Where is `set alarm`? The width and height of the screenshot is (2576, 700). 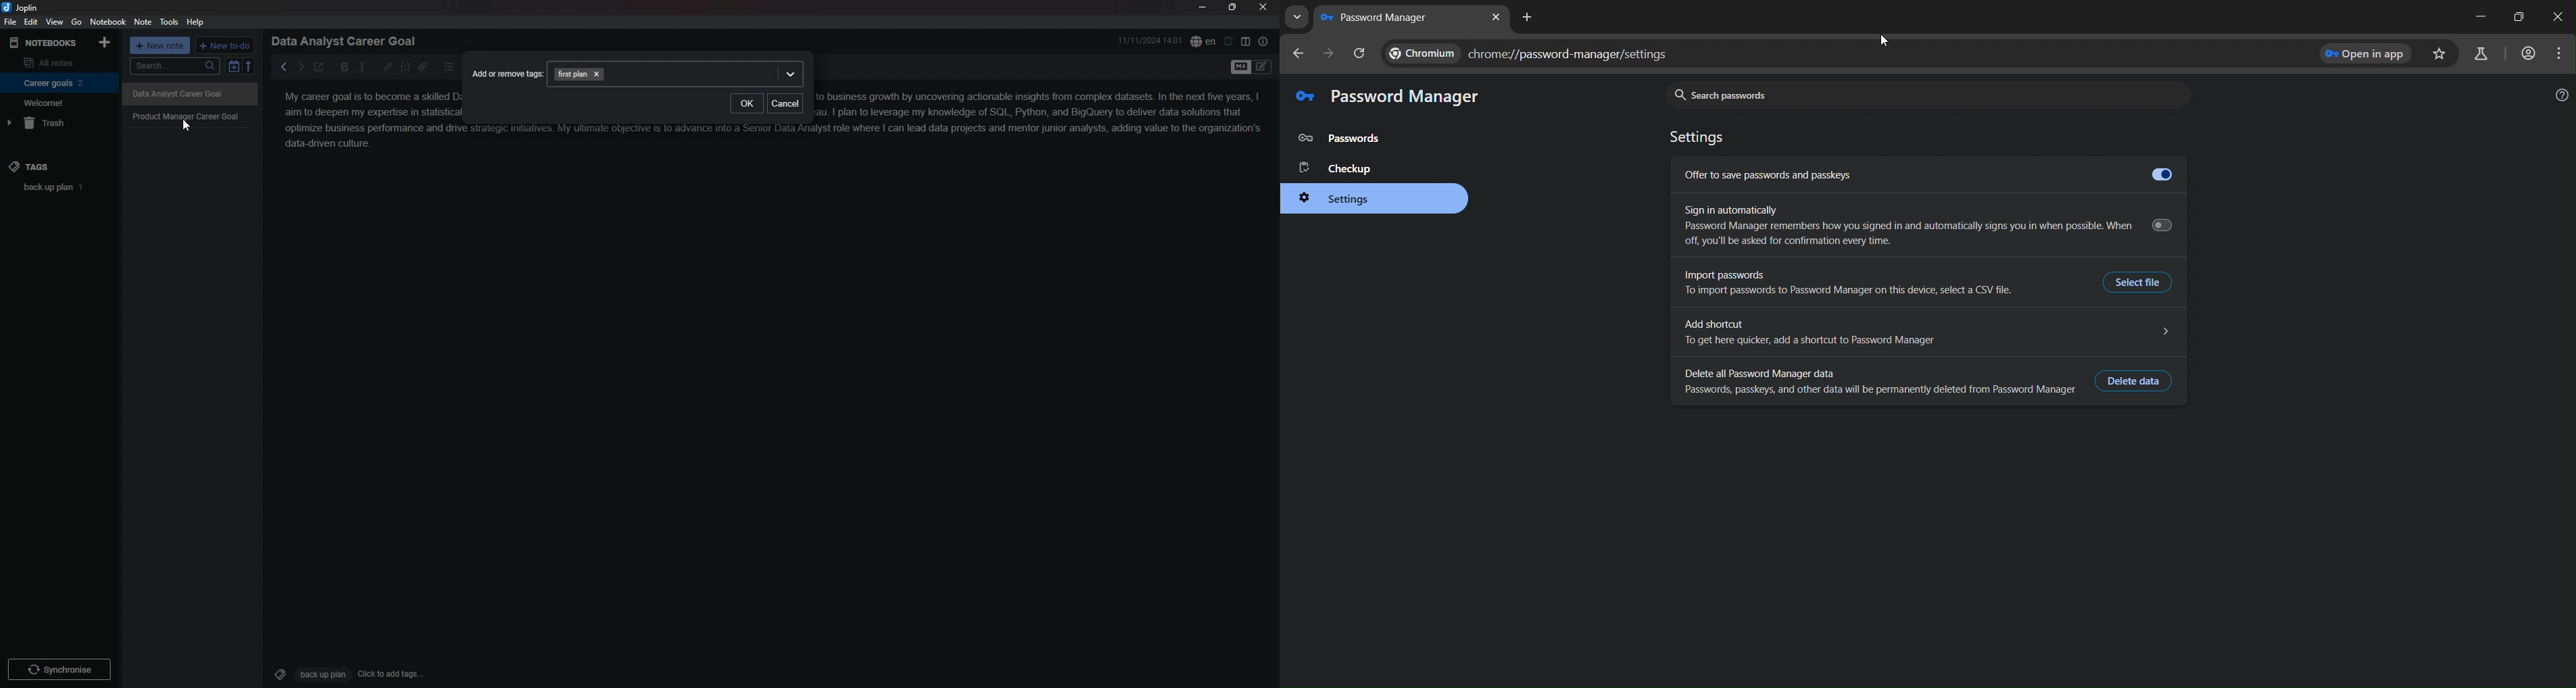
set alarm is located at coordinates (1230, 41).